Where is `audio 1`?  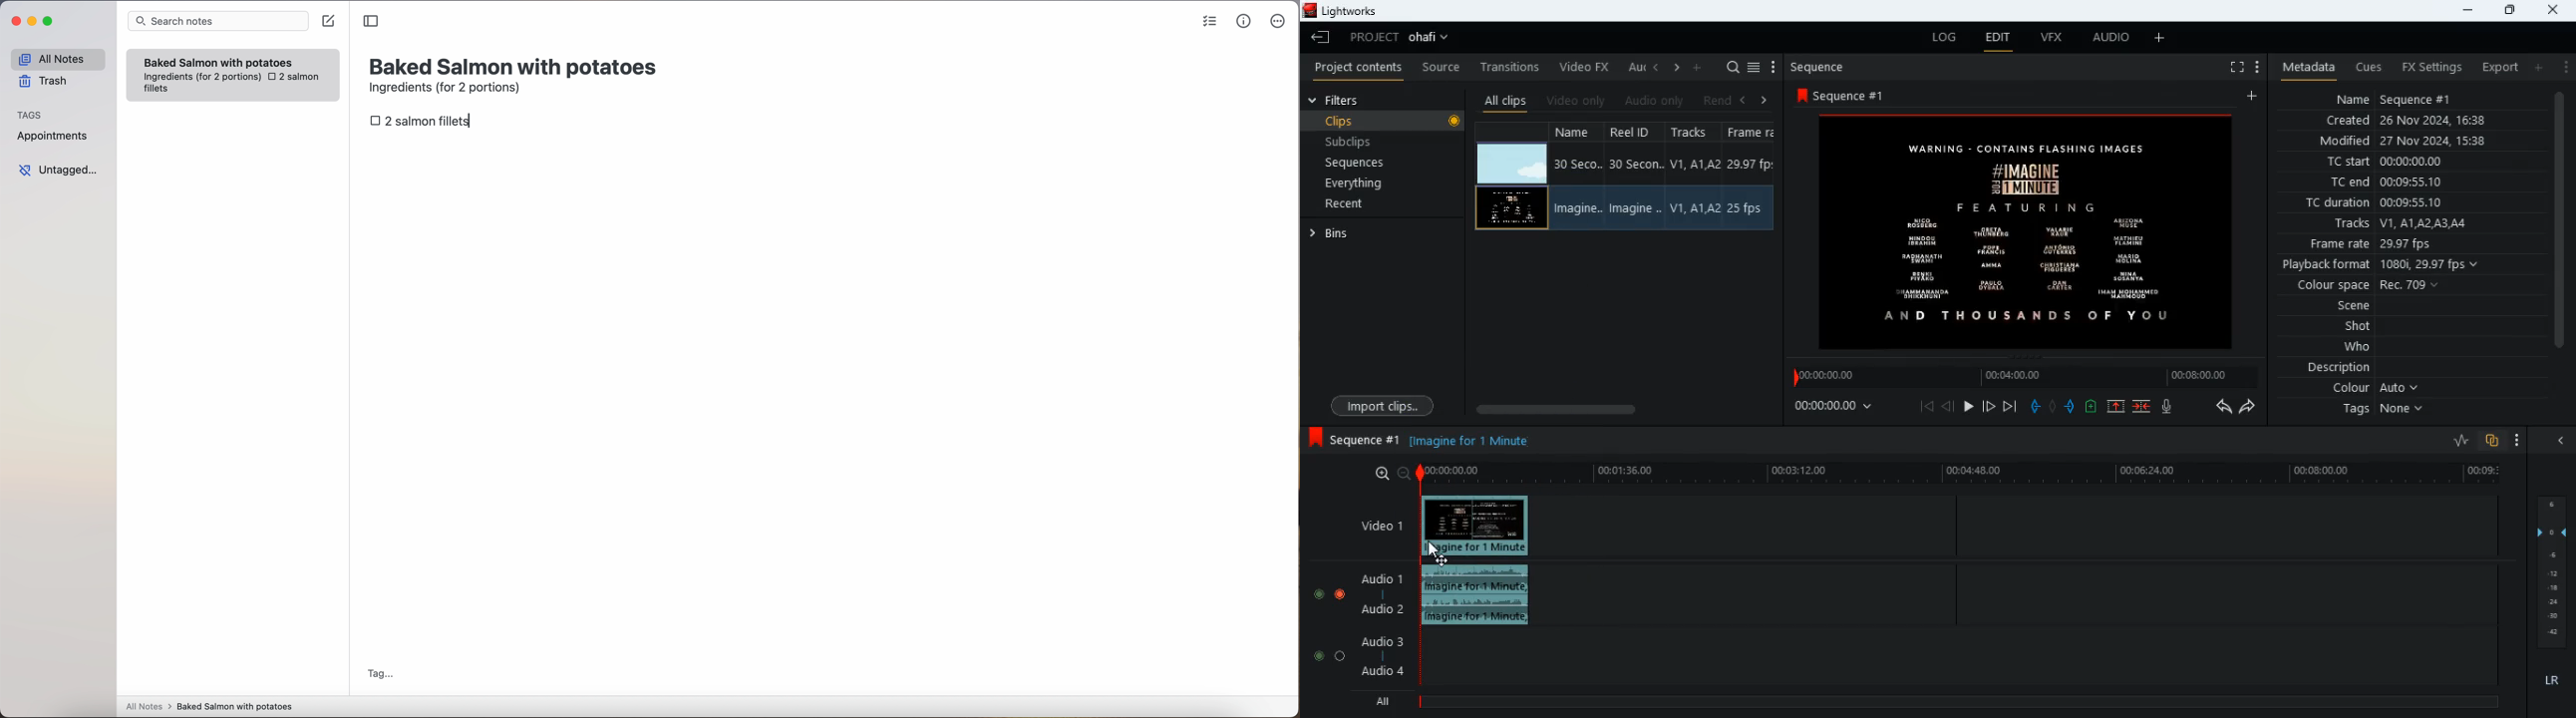
audio 1 is located at coordinates (1382, 577).